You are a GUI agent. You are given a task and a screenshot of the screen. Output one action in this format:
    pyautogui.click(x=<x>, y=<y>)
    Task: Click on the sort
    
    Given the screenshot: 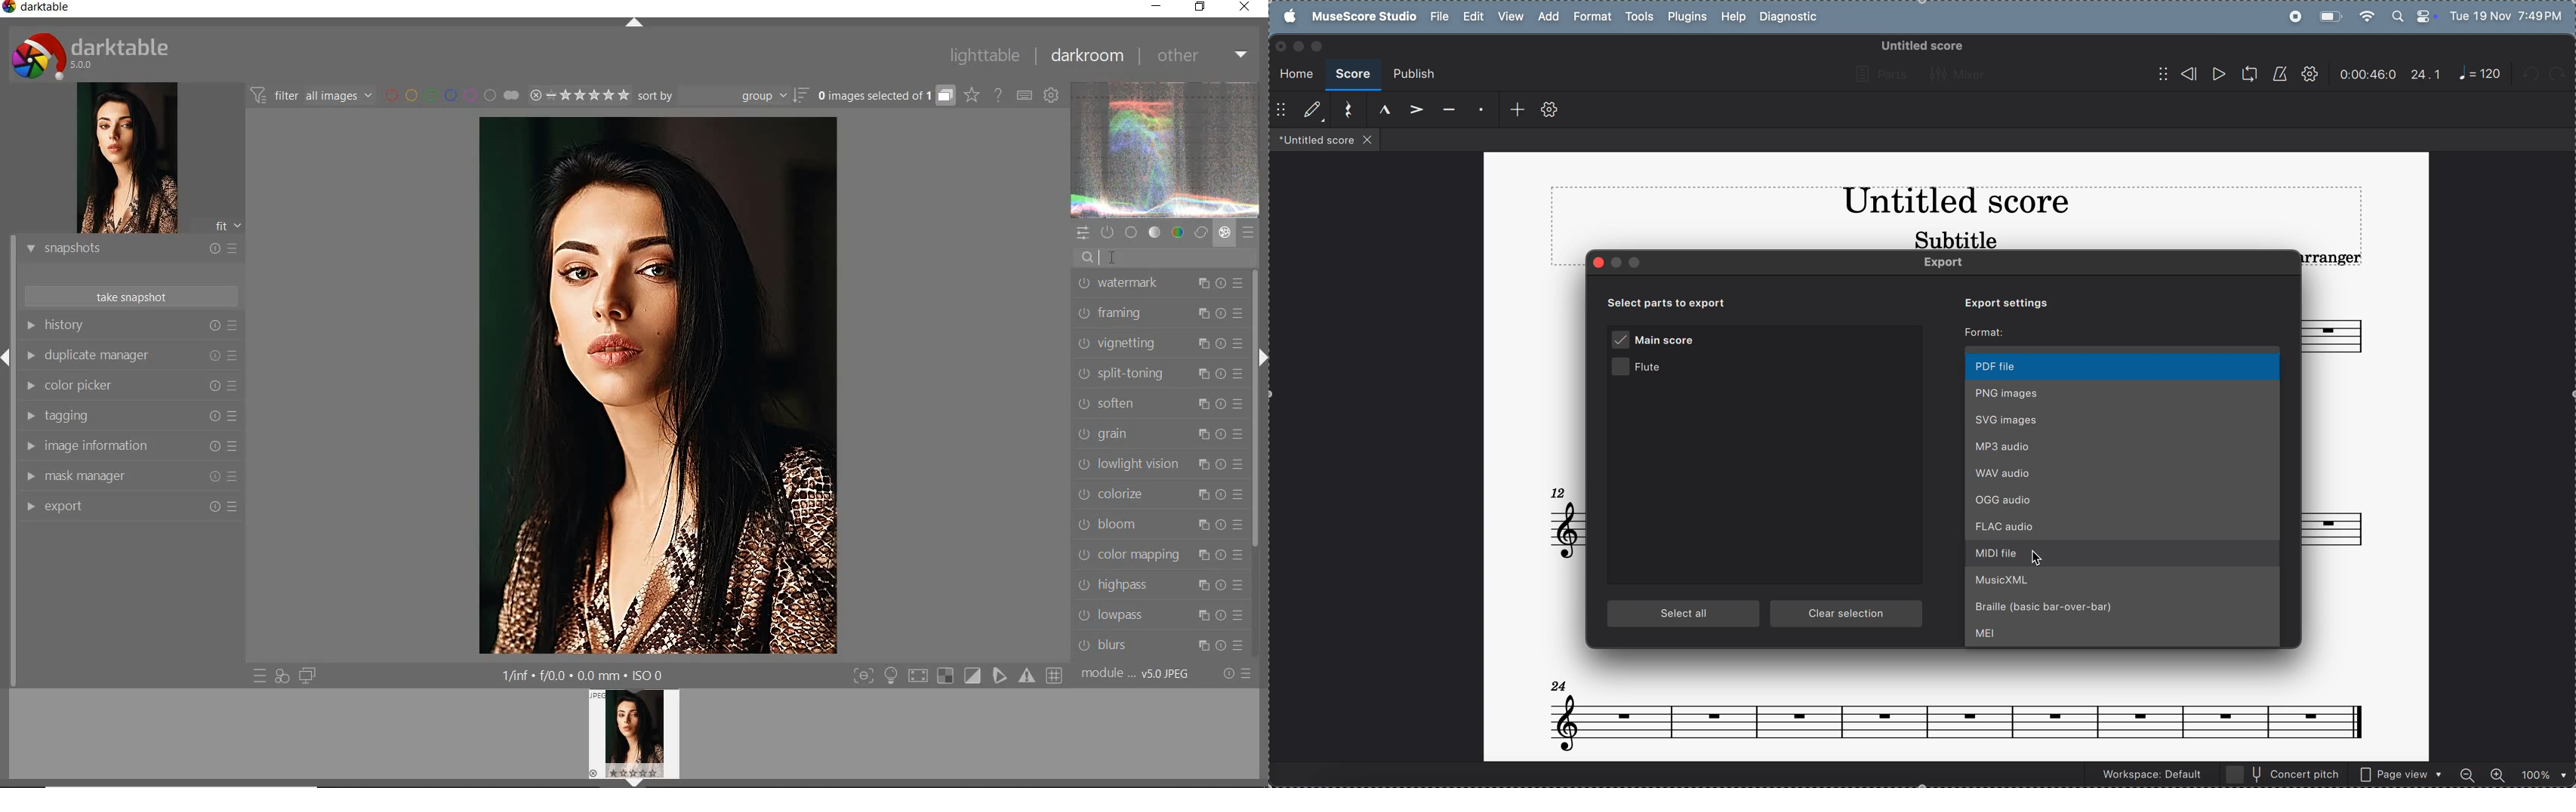 What is the action you would take?
    pyautogui.click(x=722, y=94)
    